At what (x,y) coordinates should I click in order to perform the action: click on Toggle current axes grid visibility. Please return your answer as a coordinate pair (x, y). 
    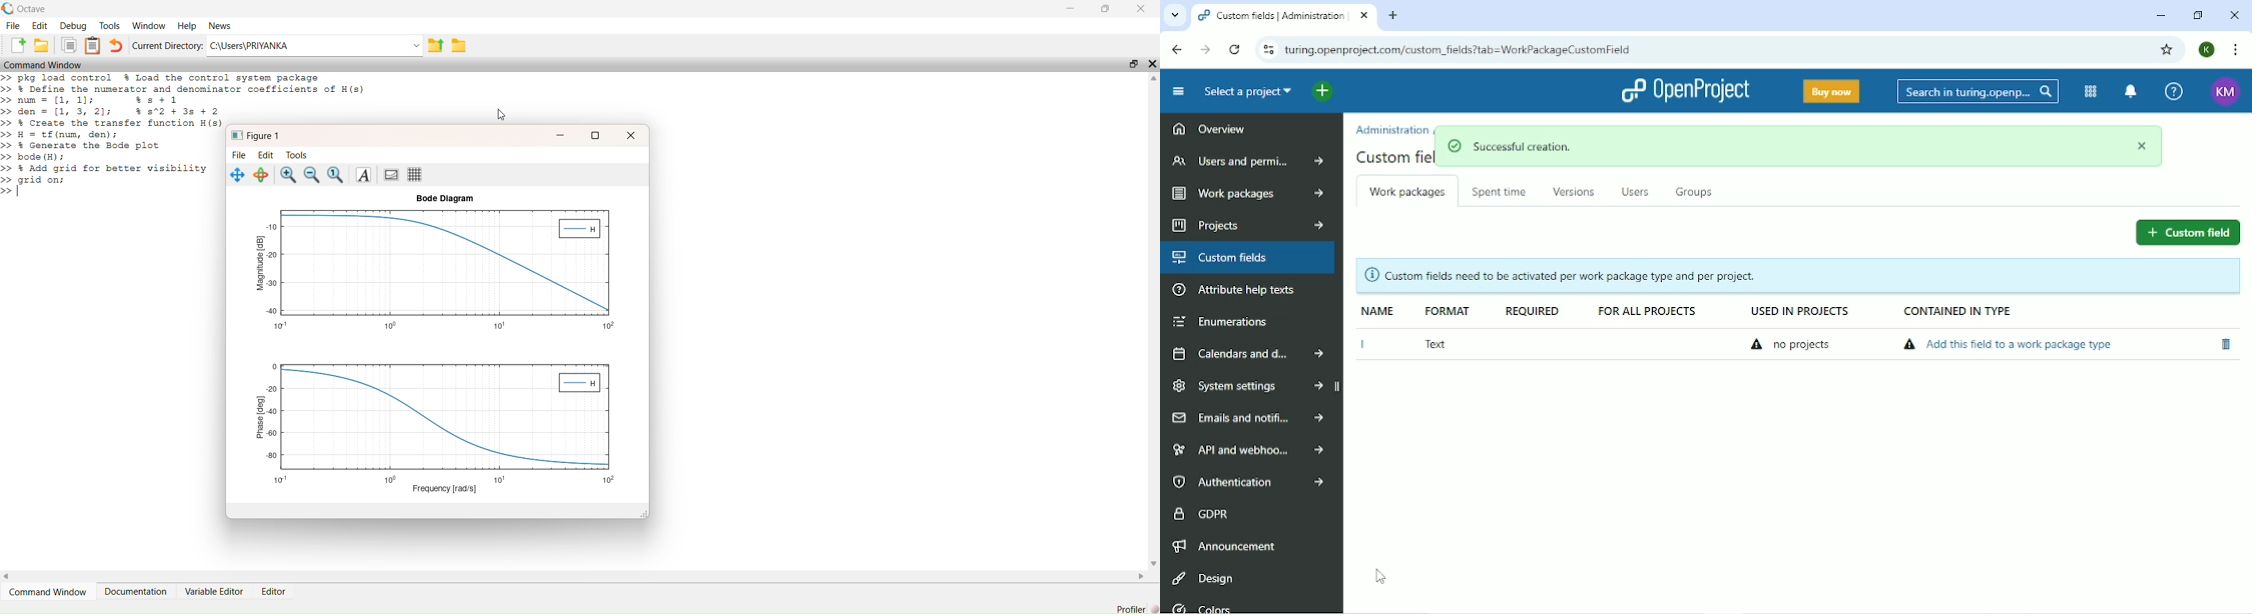
    Looking at the image, I should click on (415, 175).